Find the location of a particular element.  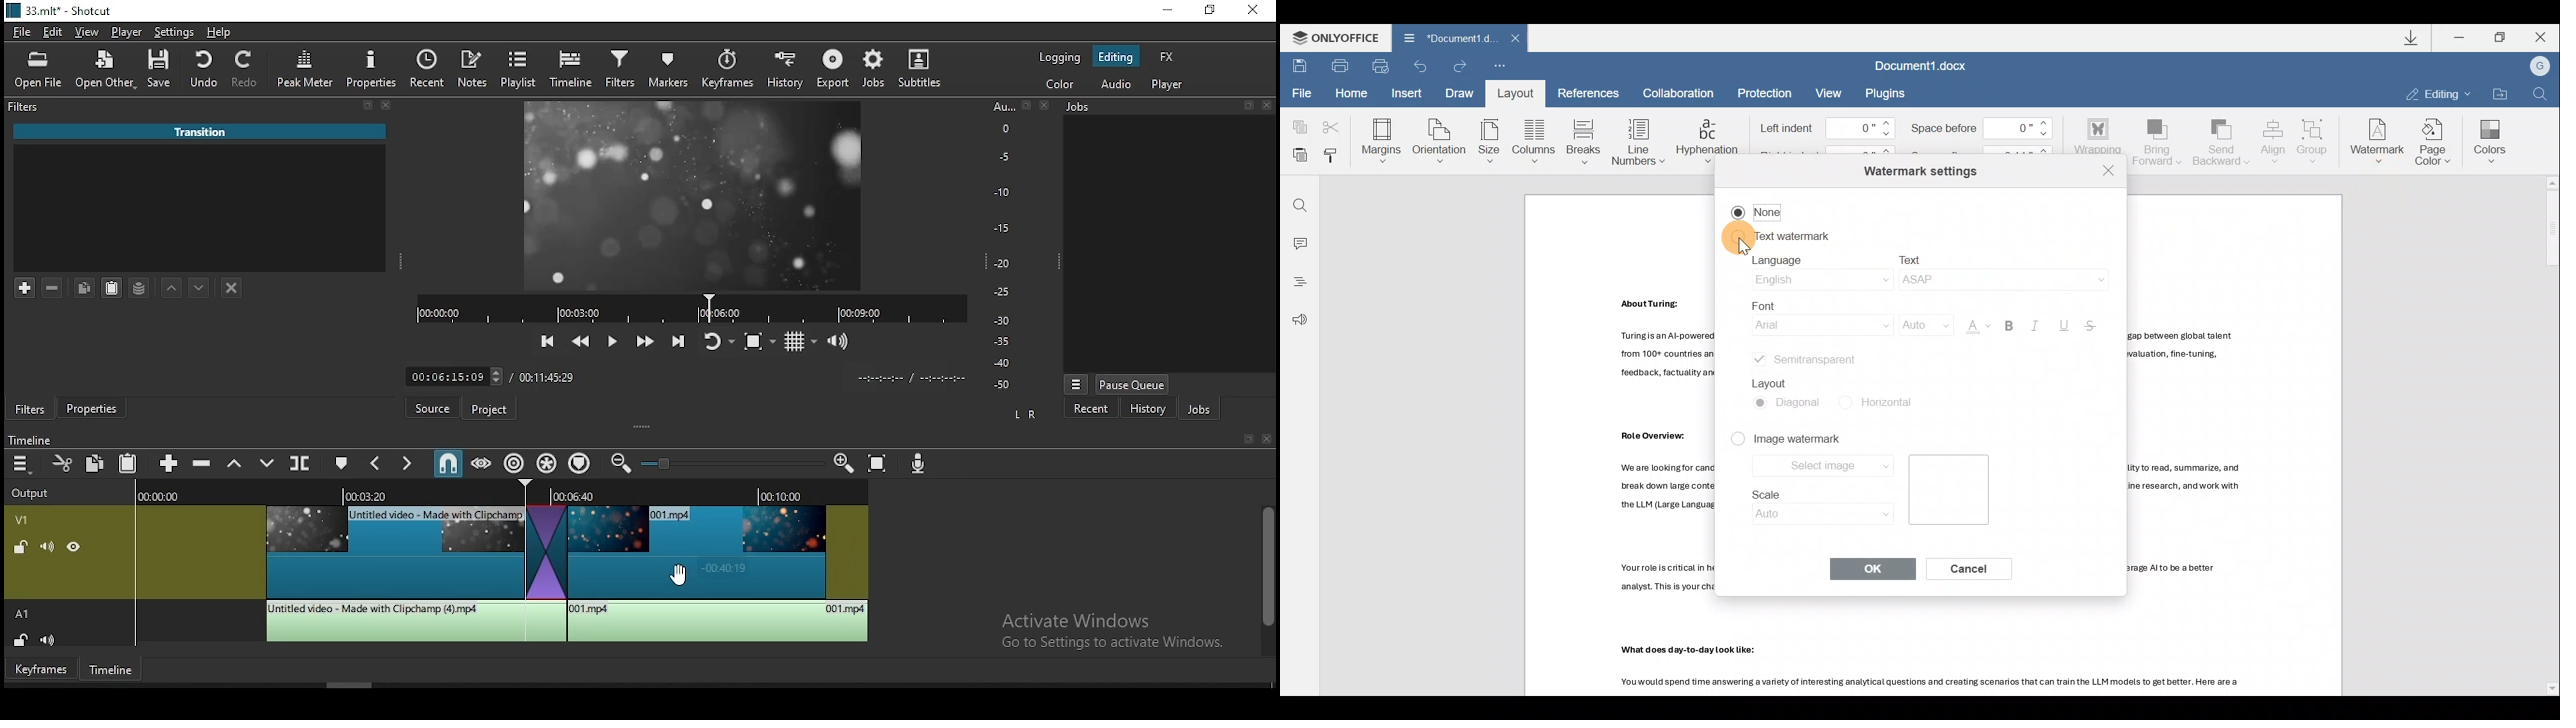

Downloads is located at coordinates (2416, 39).